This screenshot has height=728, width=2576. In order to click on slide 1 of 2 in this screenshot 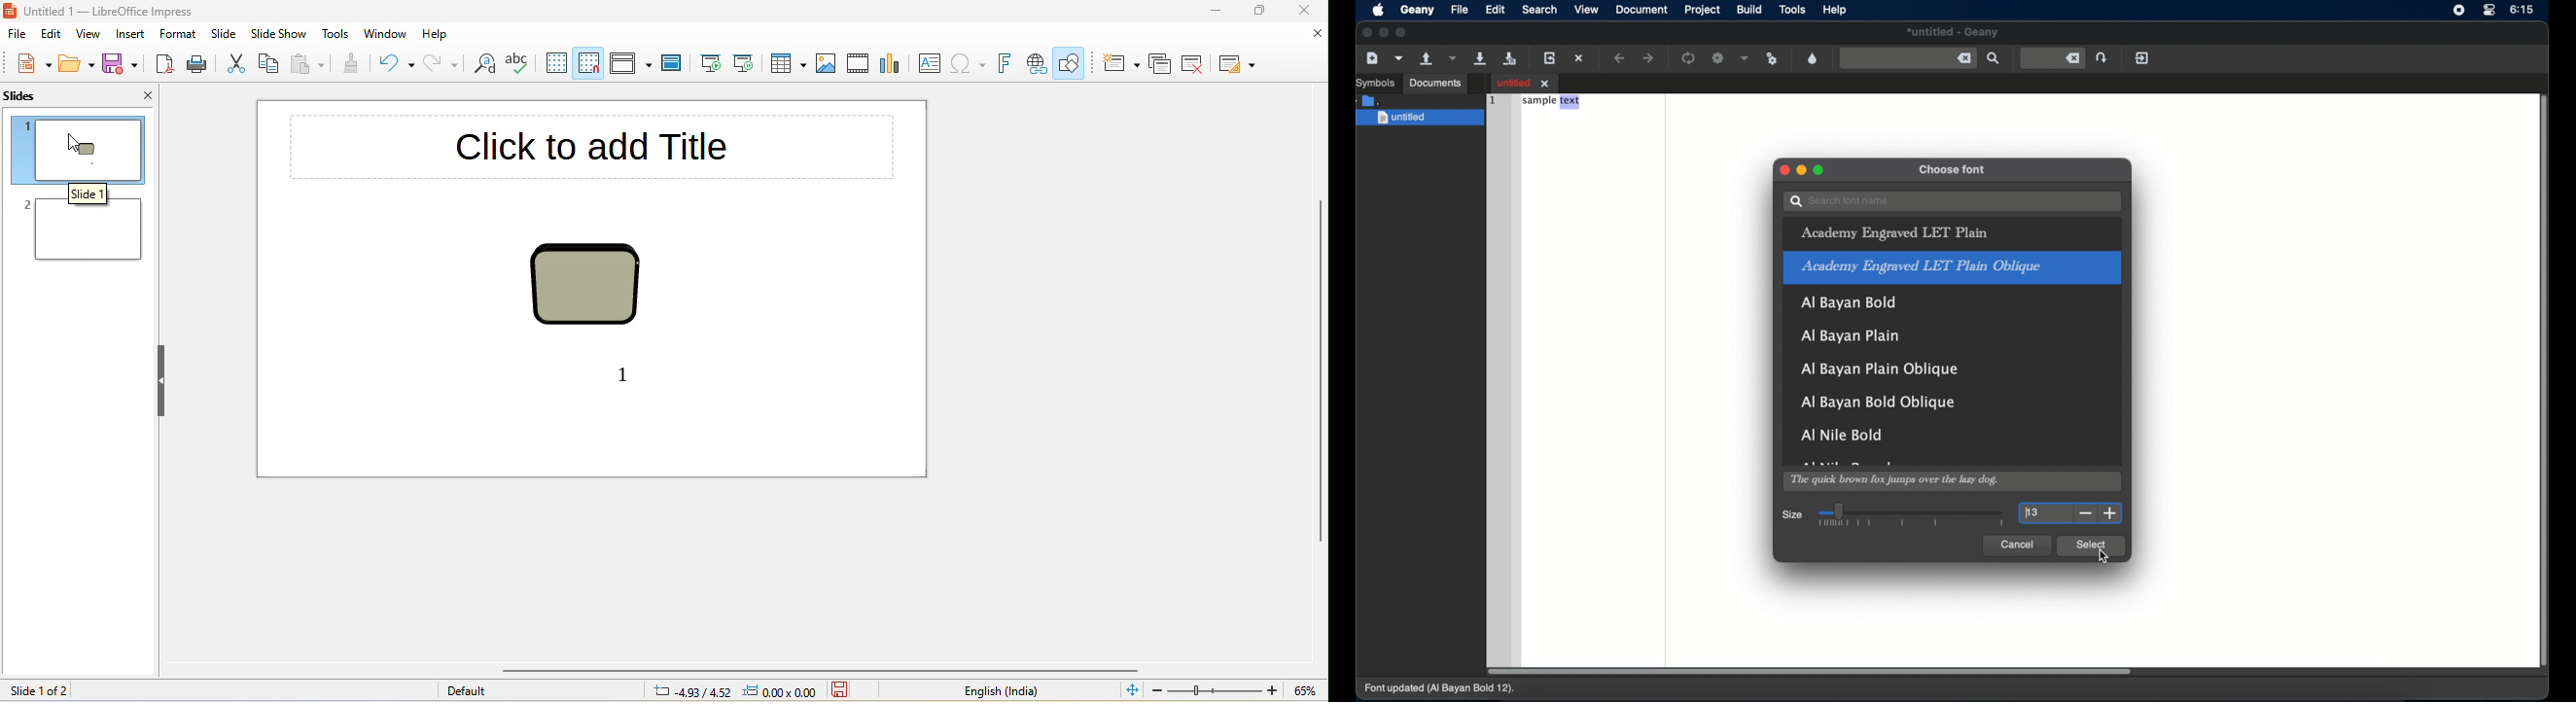, I will do `click(73, 691)`.